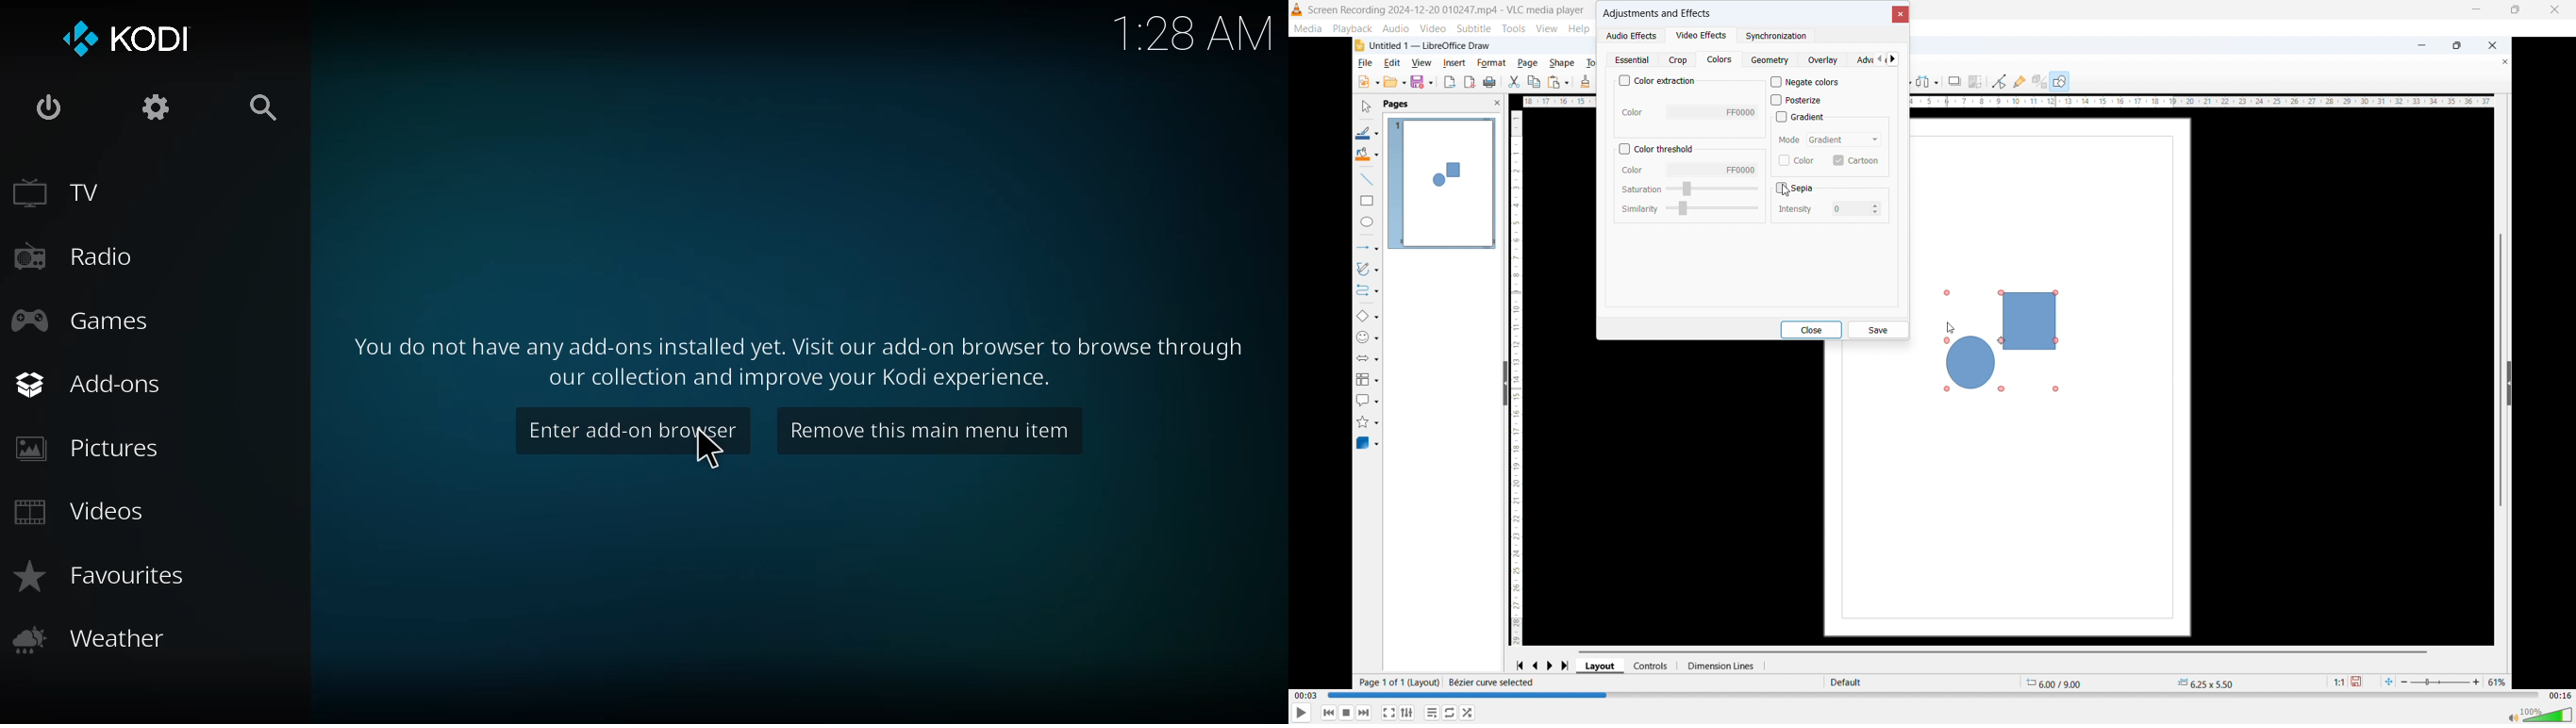 This screenshot has width=2576, height=728. What do you see at coordinates (79, 323) in the screenshot?
I see `games` at bounding box center [79, 323].